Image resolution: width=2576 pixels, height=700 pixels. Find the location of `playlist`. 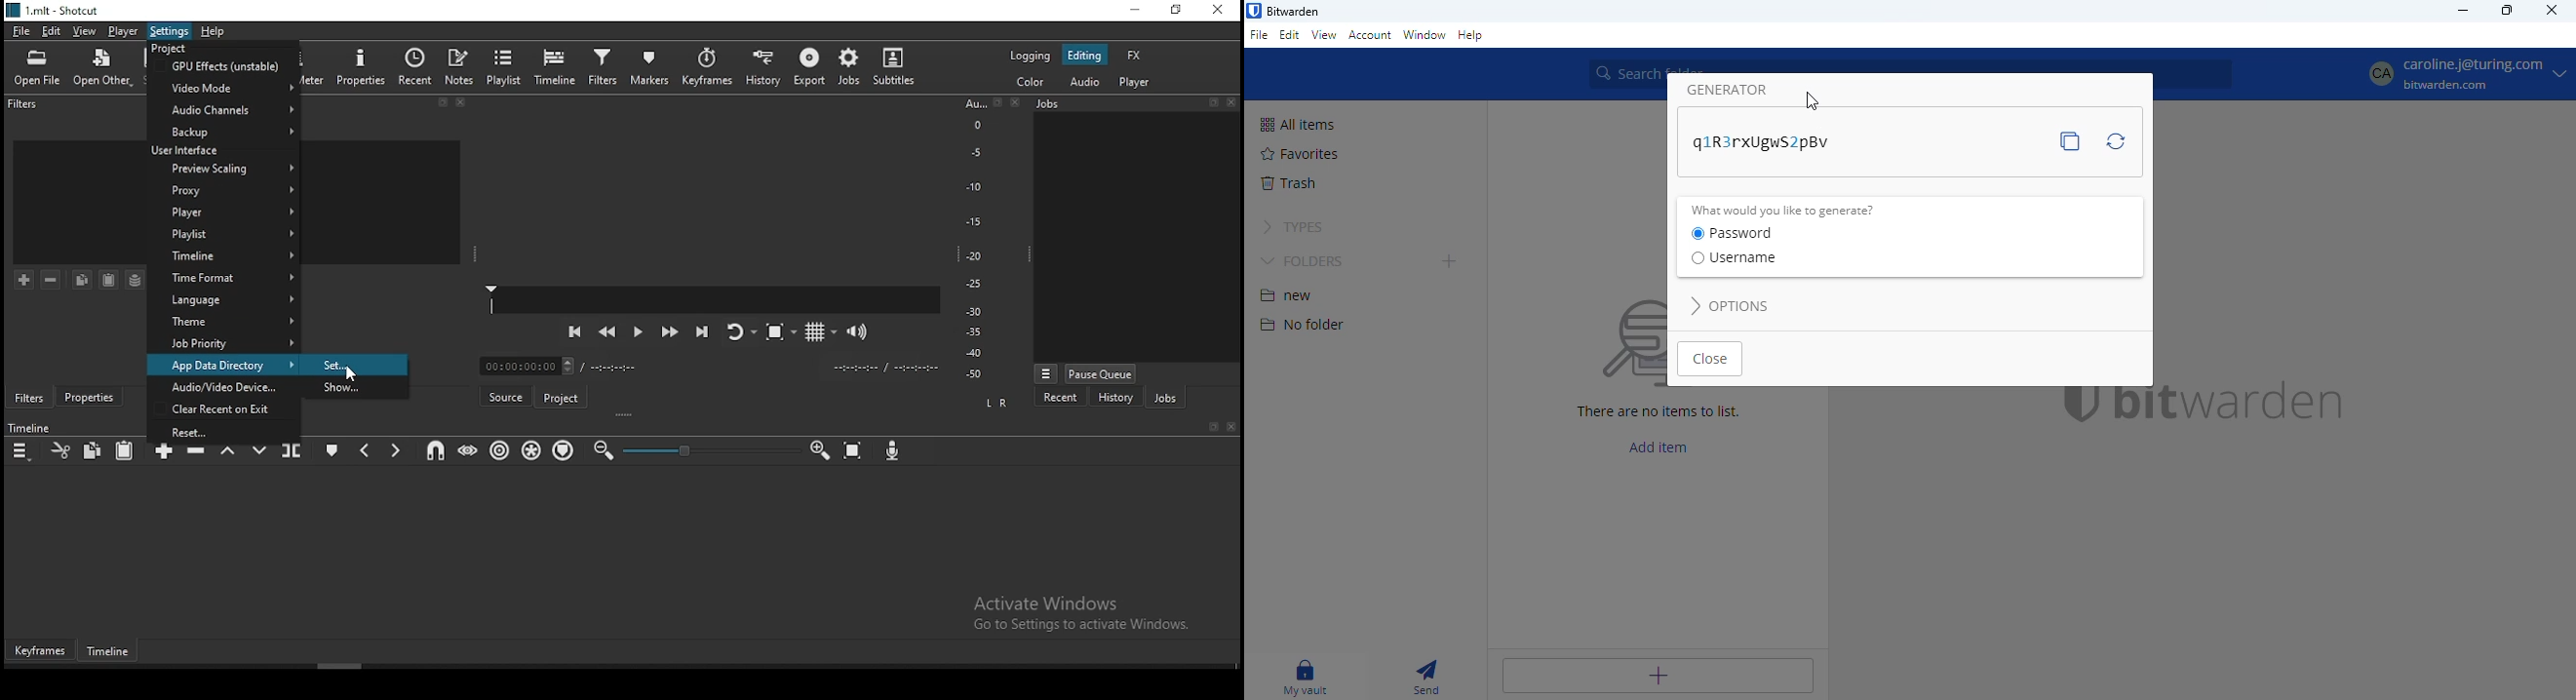

playlist is located at coordinates (225, 234).